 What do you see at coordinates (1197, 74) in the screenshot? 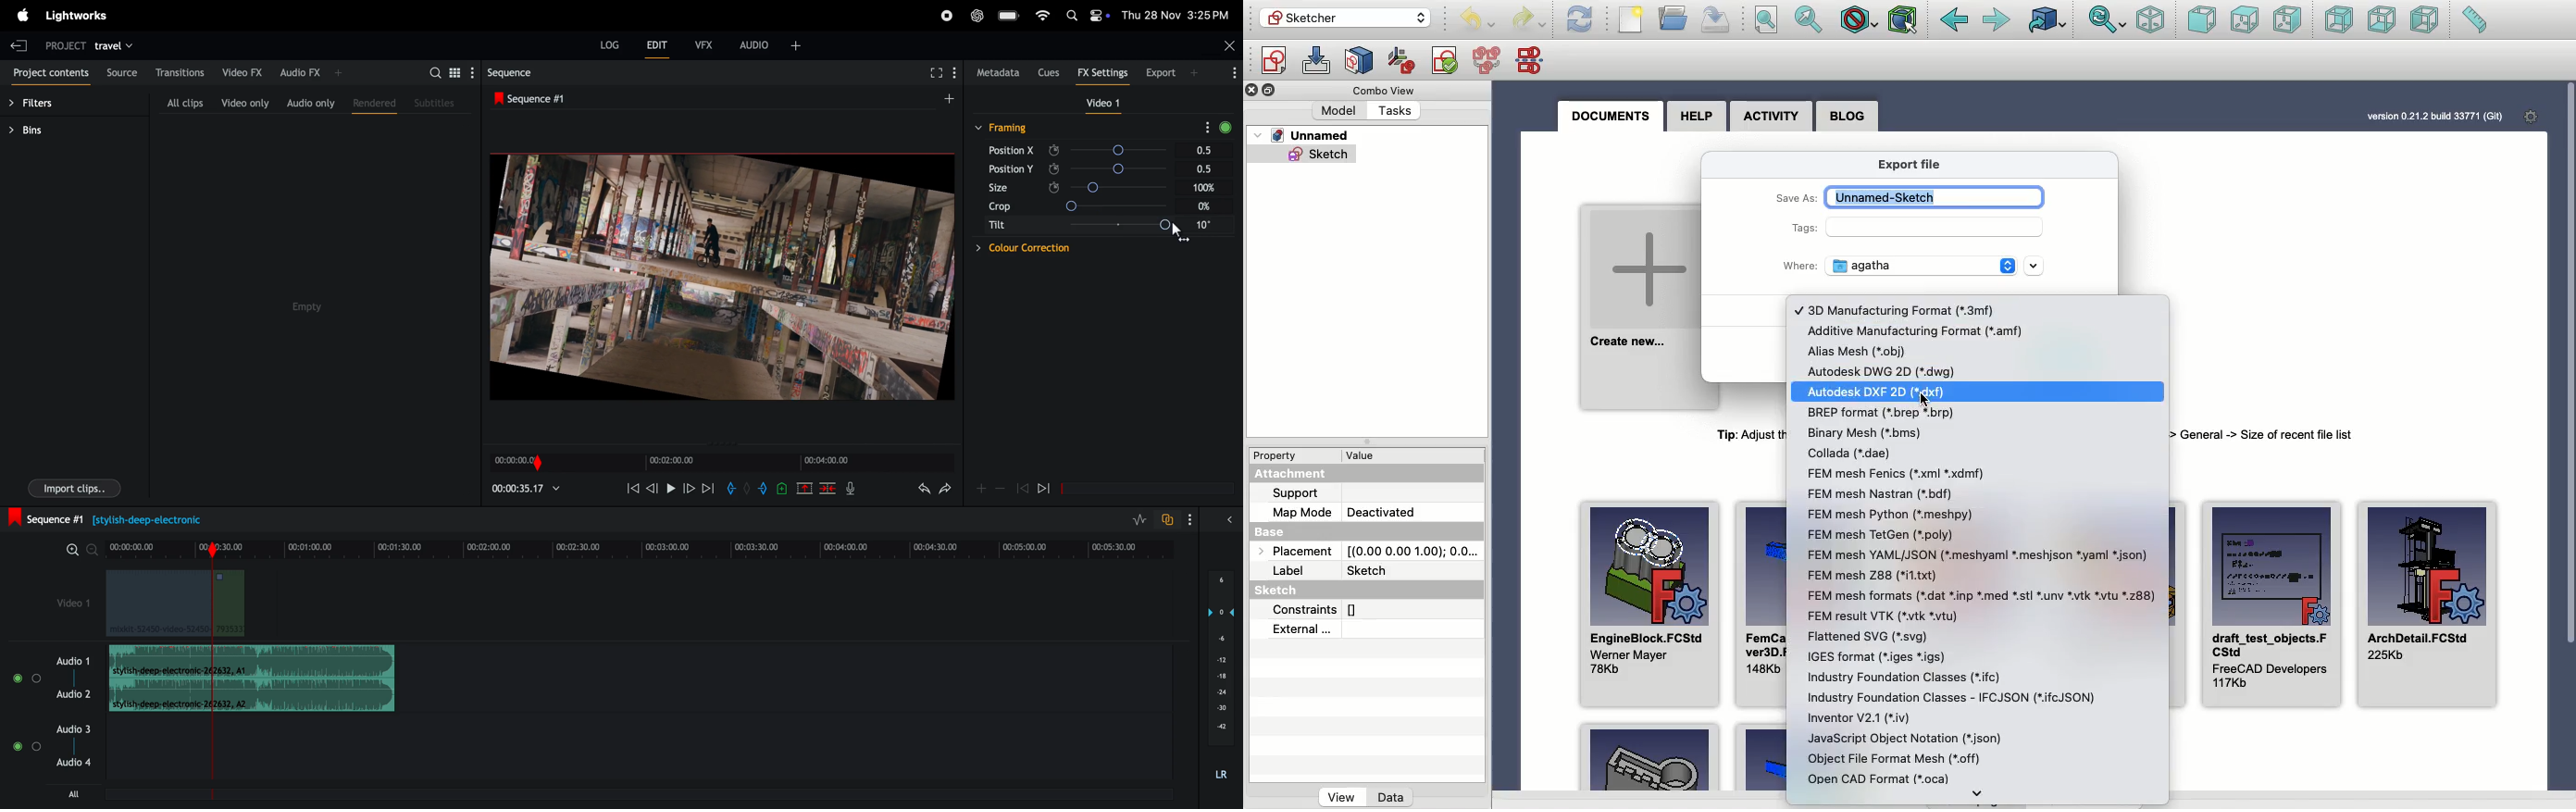
I see `Add panel` at bounding box center [1197, 74].